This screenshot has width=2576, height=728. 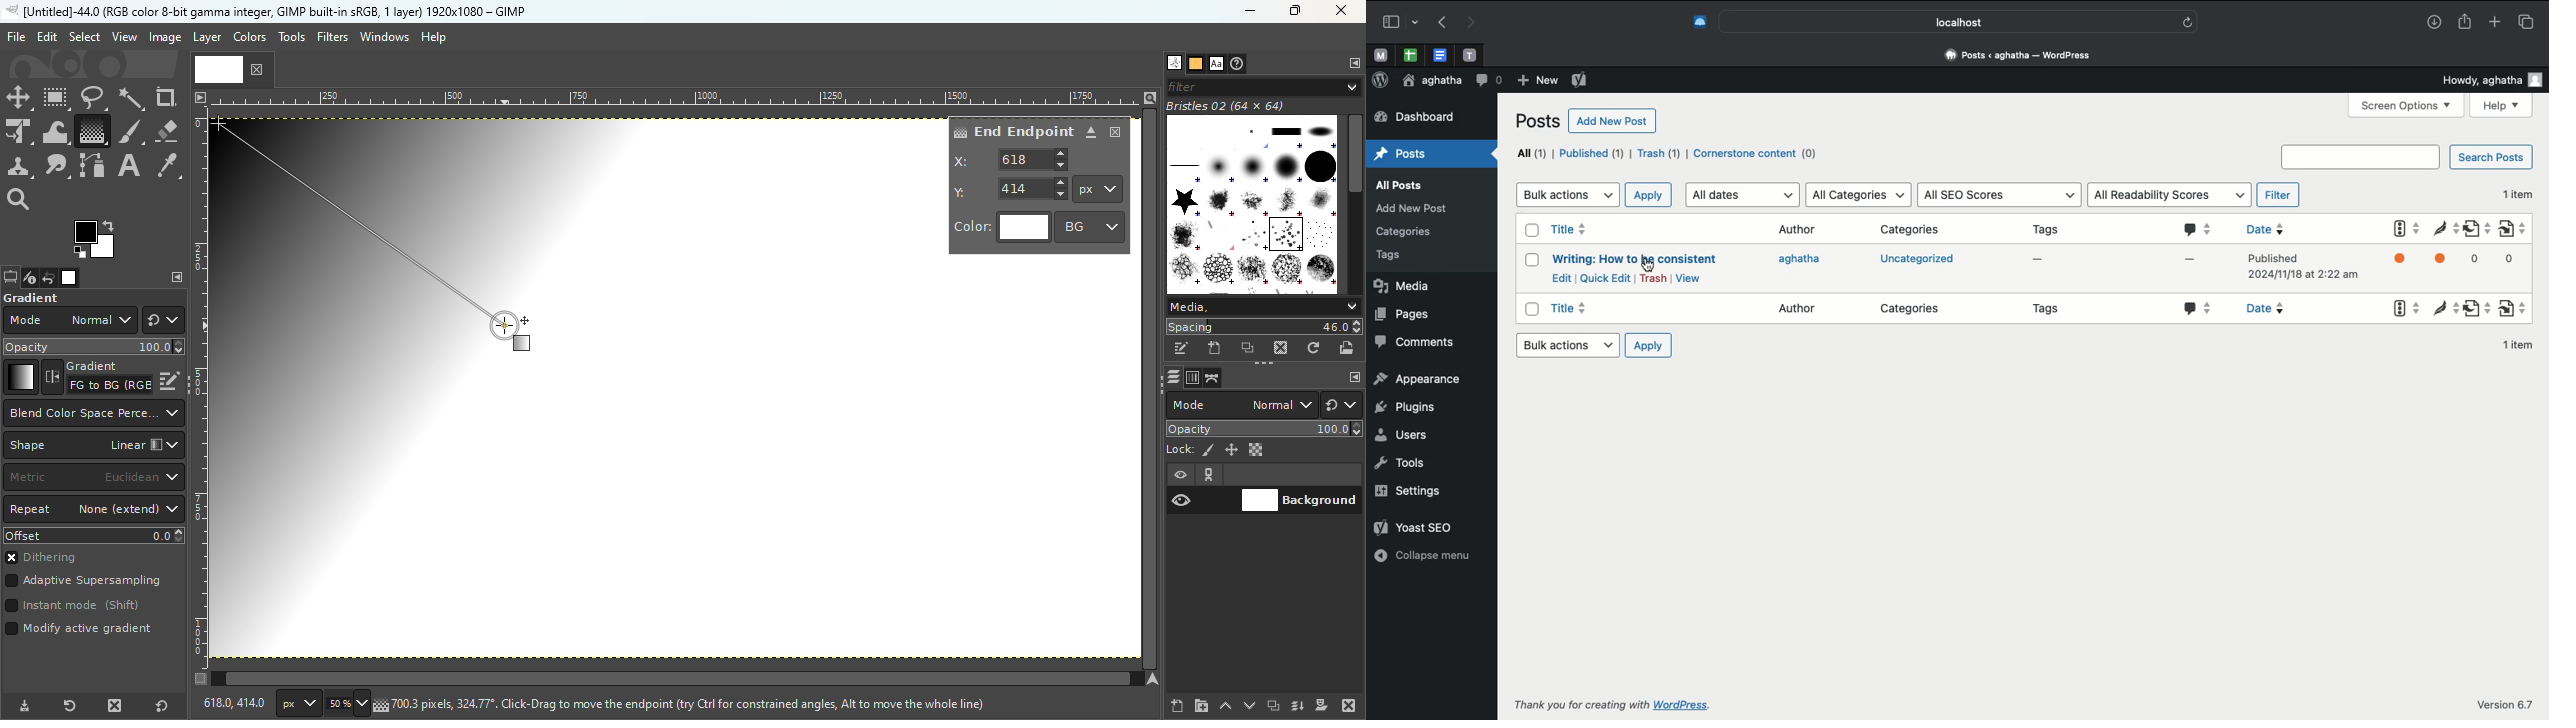 What do you see at coordinates (2402, 259) in the screenshot?
I see `Yoast` at bounding box center [2402, 259].